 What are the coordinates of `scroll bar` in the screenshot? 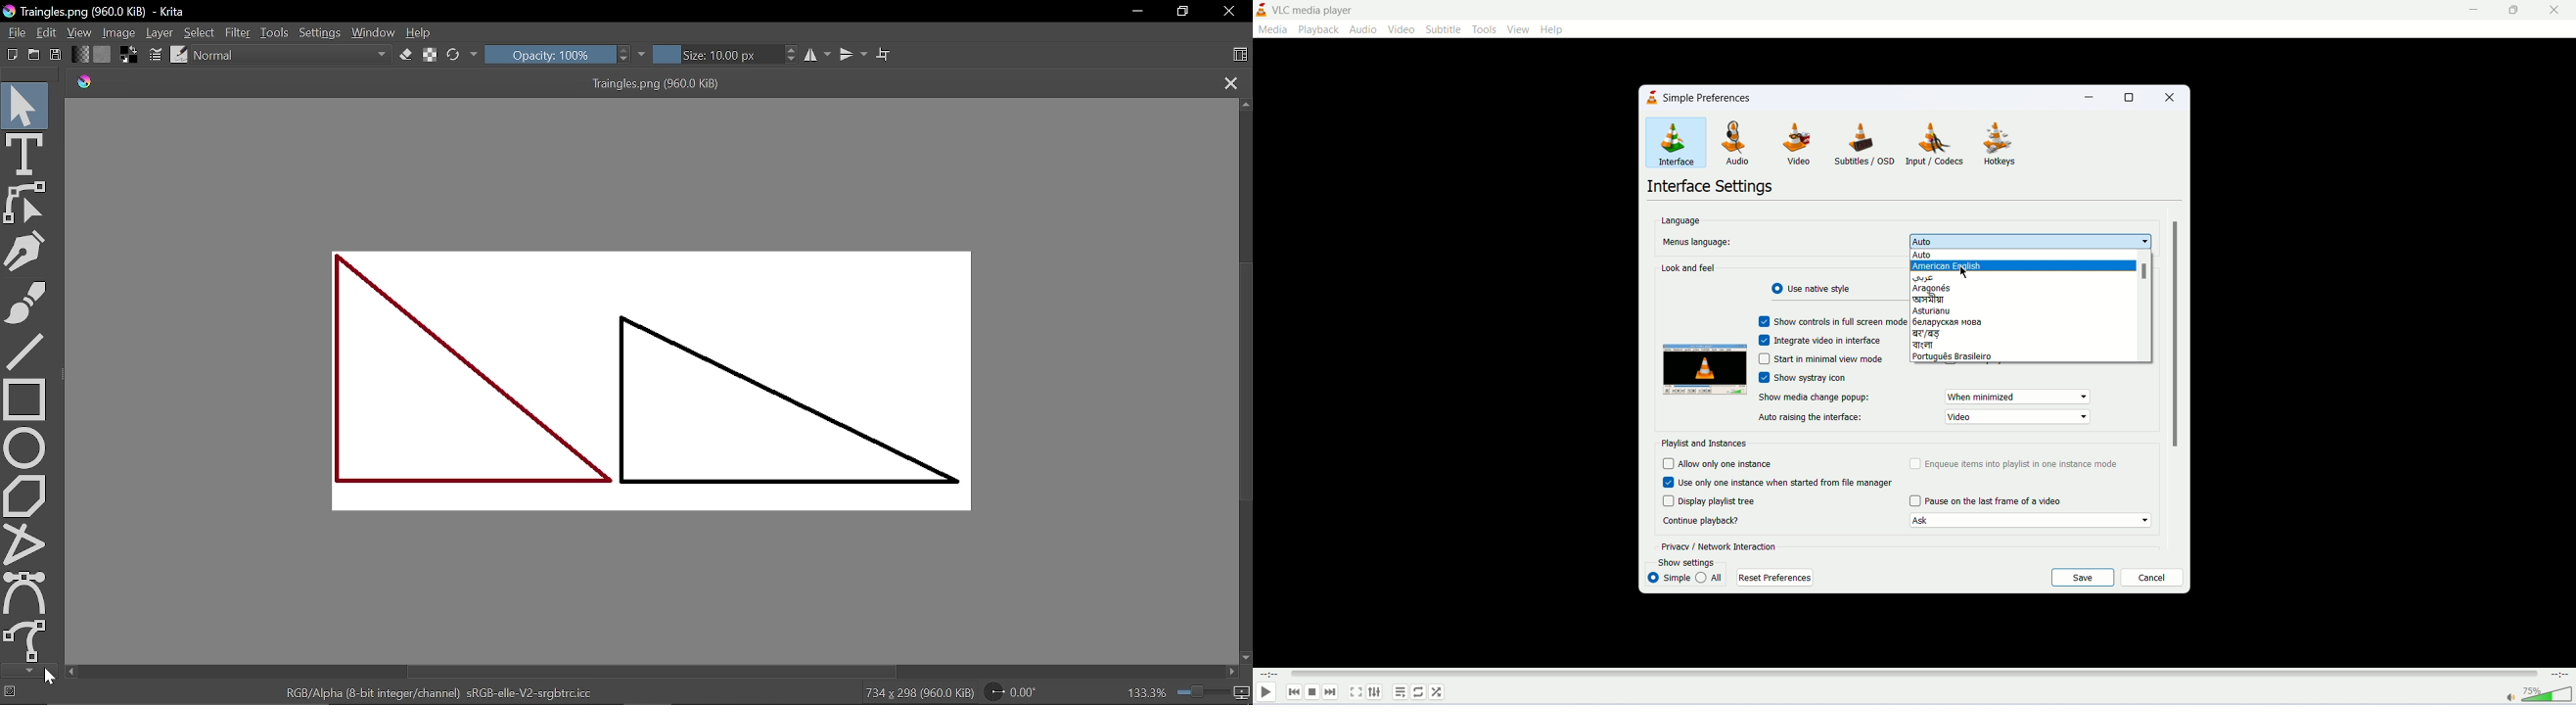 It's located at (2145, 306).